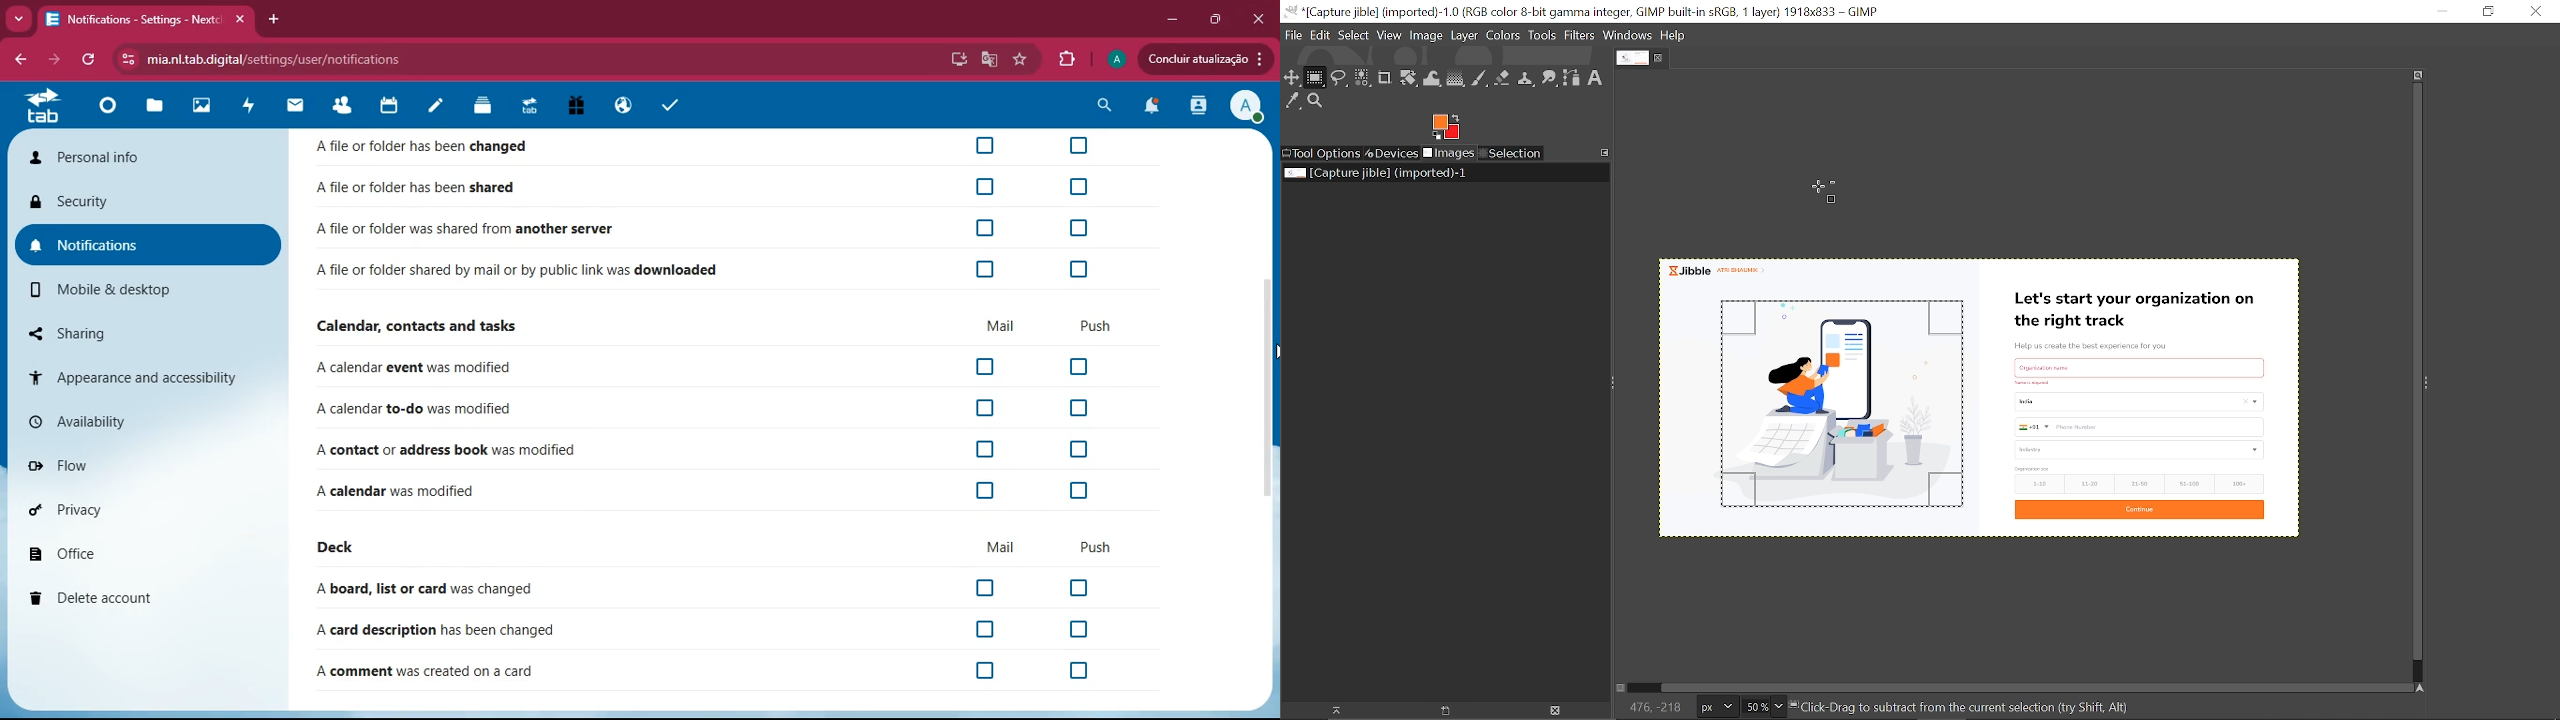  What do you see at coordinates (1825, 418) in the screenshot?
I see `Selected part of the image` at bounding box center [1825, 418].